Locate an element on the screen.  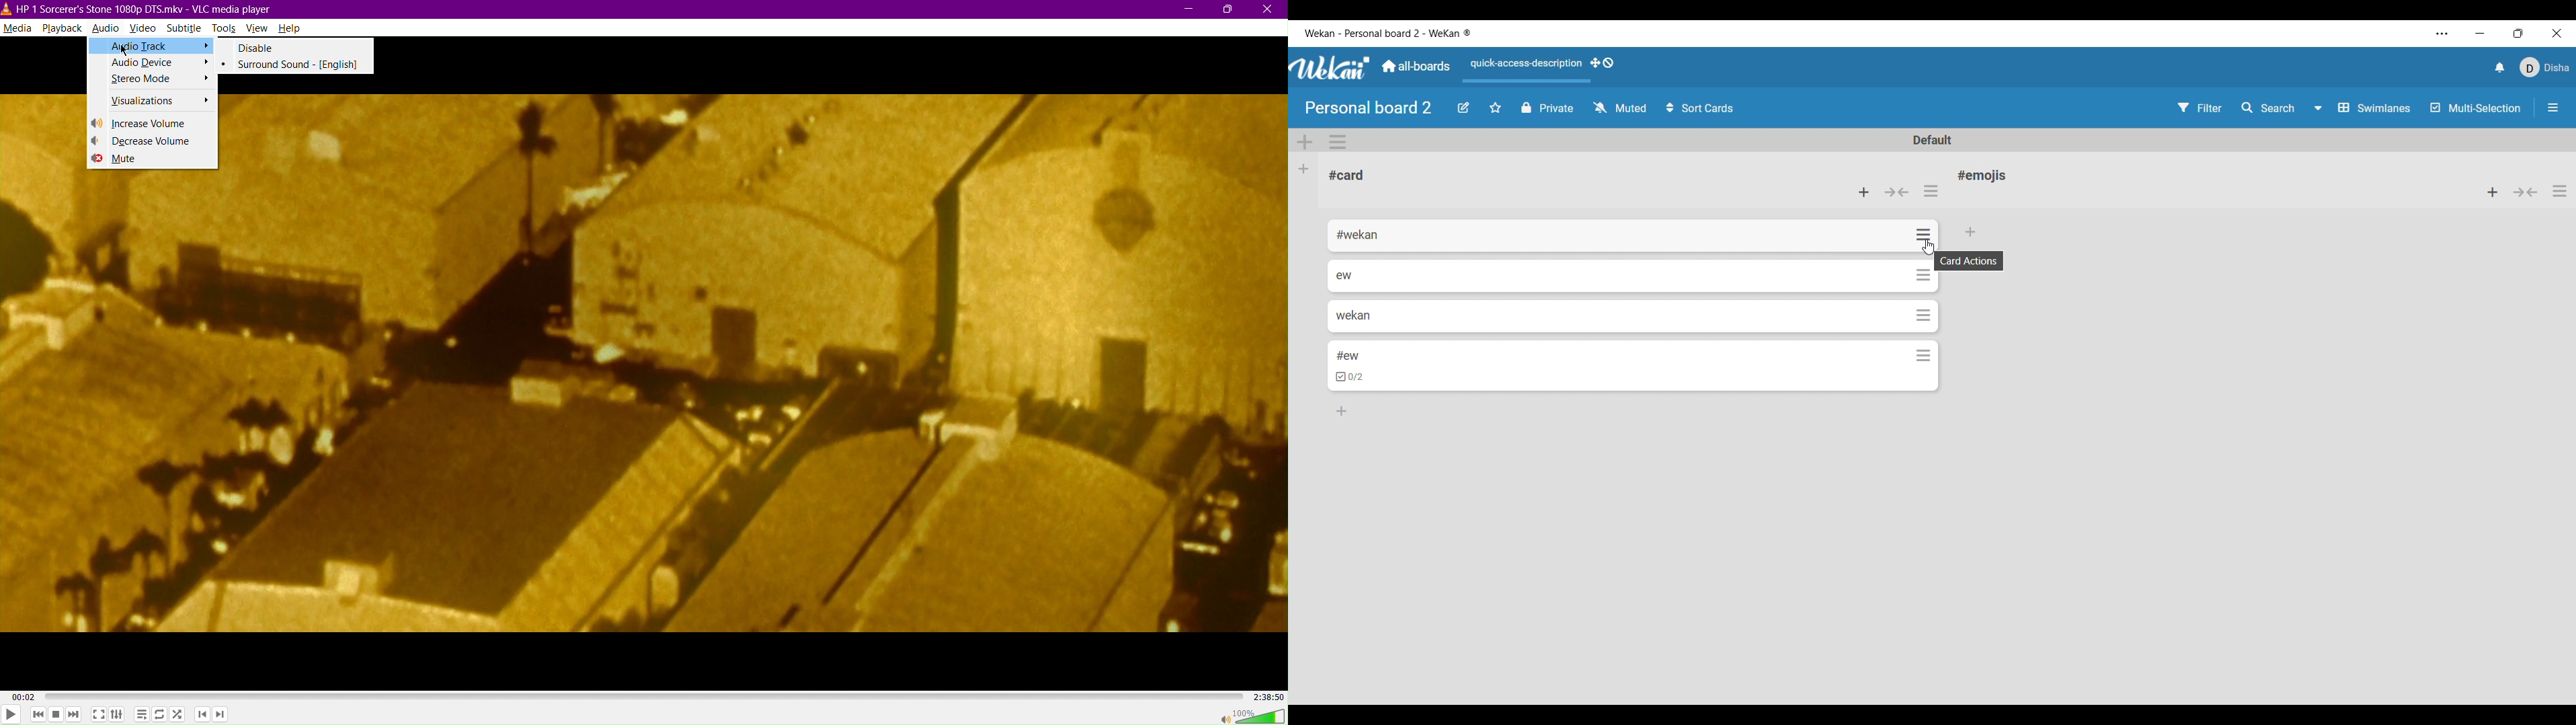
Software logo is located at coordinates (1330, 68).